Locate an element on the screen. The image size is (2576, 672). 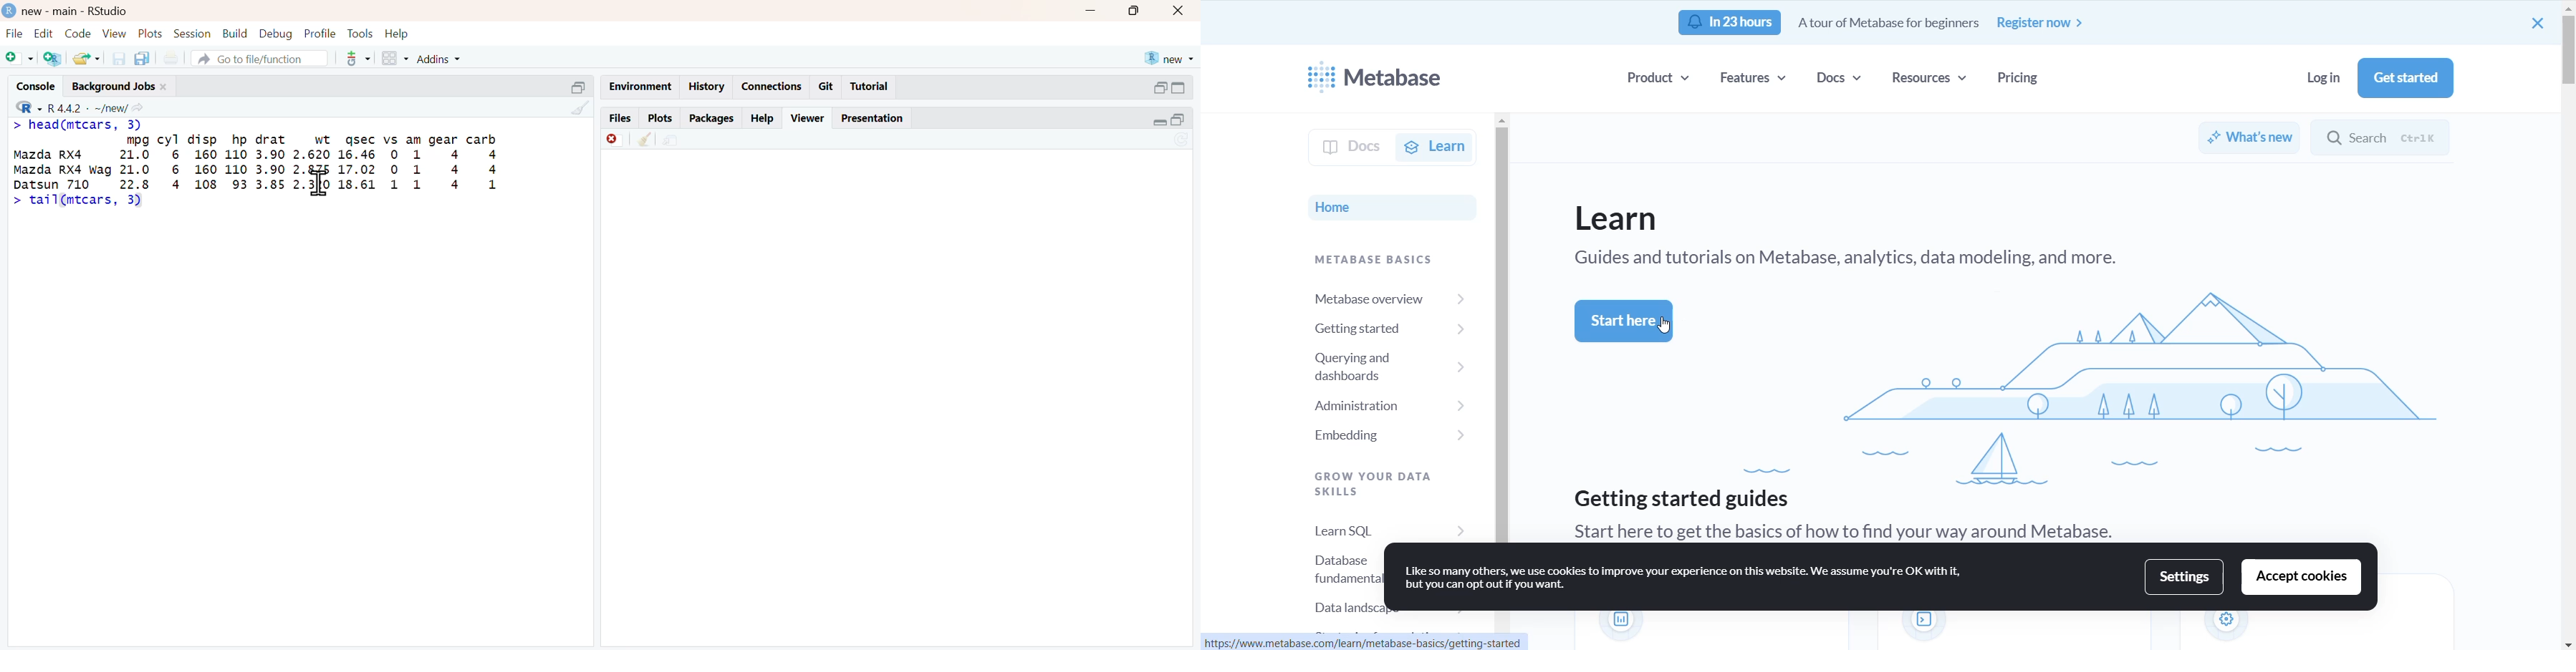
Open file is located at coordinates (87, 58).